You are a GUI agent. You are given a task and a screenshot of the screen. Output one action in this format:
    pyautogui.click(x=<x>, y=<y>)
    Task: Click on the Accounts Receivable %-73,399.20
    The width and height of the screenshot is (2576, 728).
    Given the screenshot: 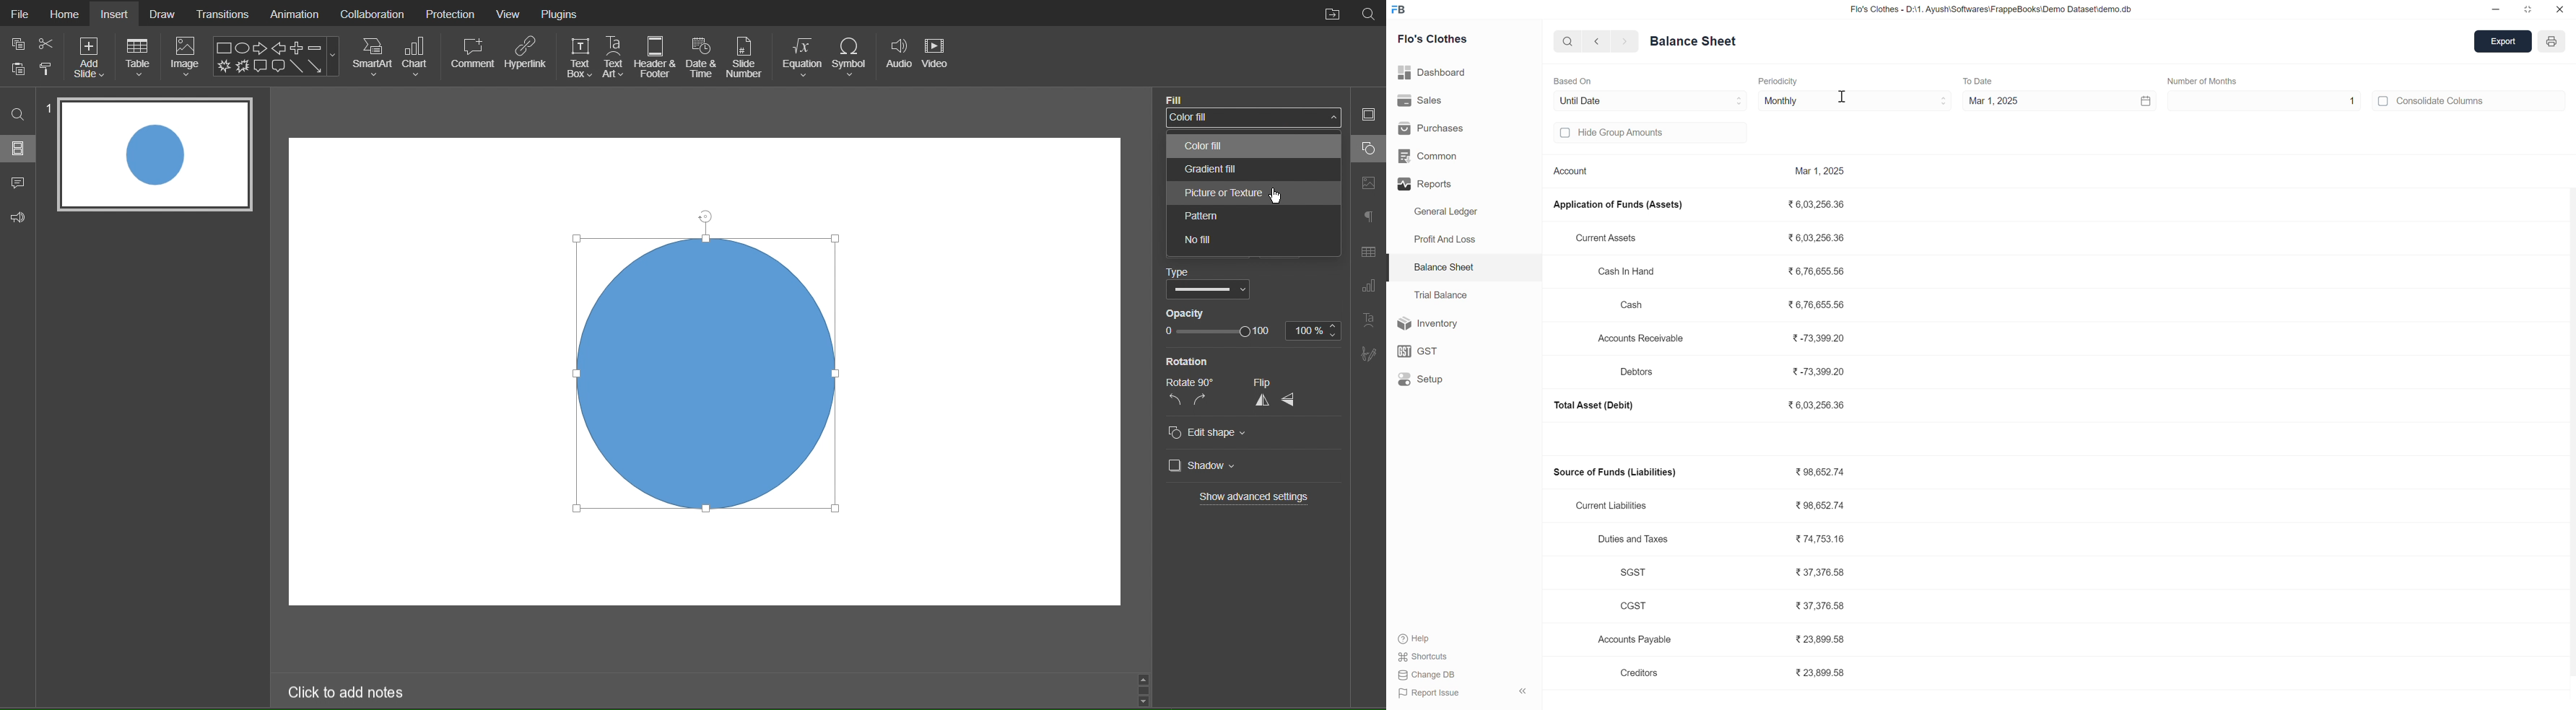 What is the action you would take?
    pyautogui.click(x=1724, y=338)
    